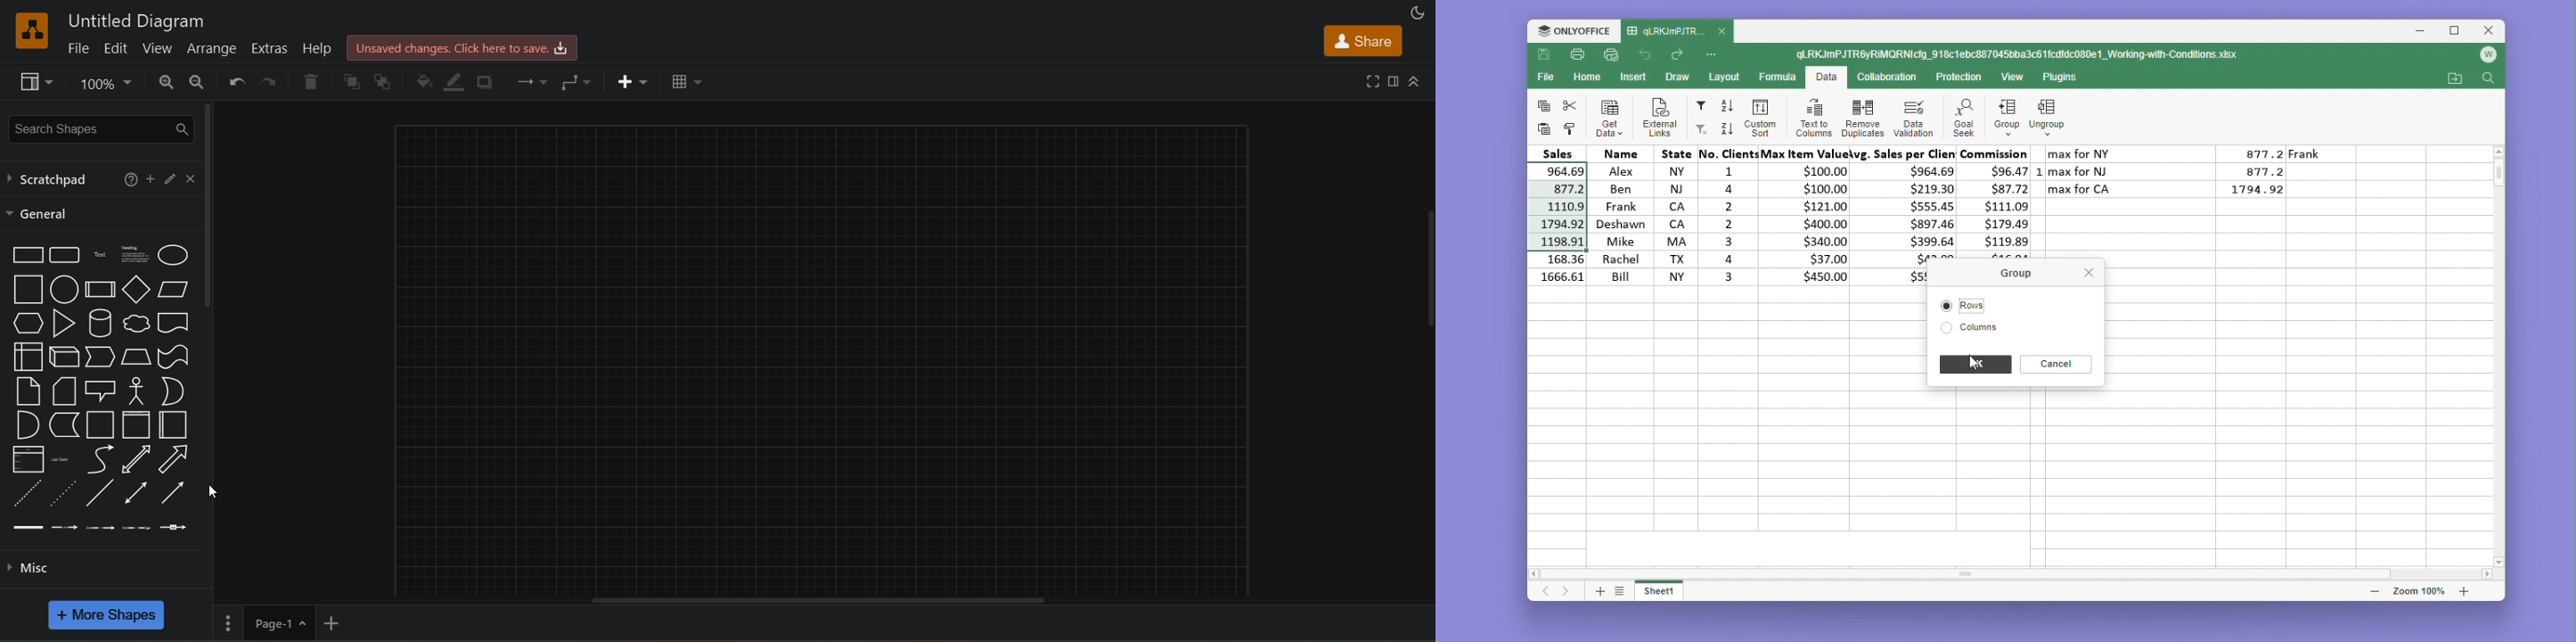 This screenshot has width=2576, height=644. Describe the element at coordinates (1779, 153) in the screenshot. I see `Headers` at that location.